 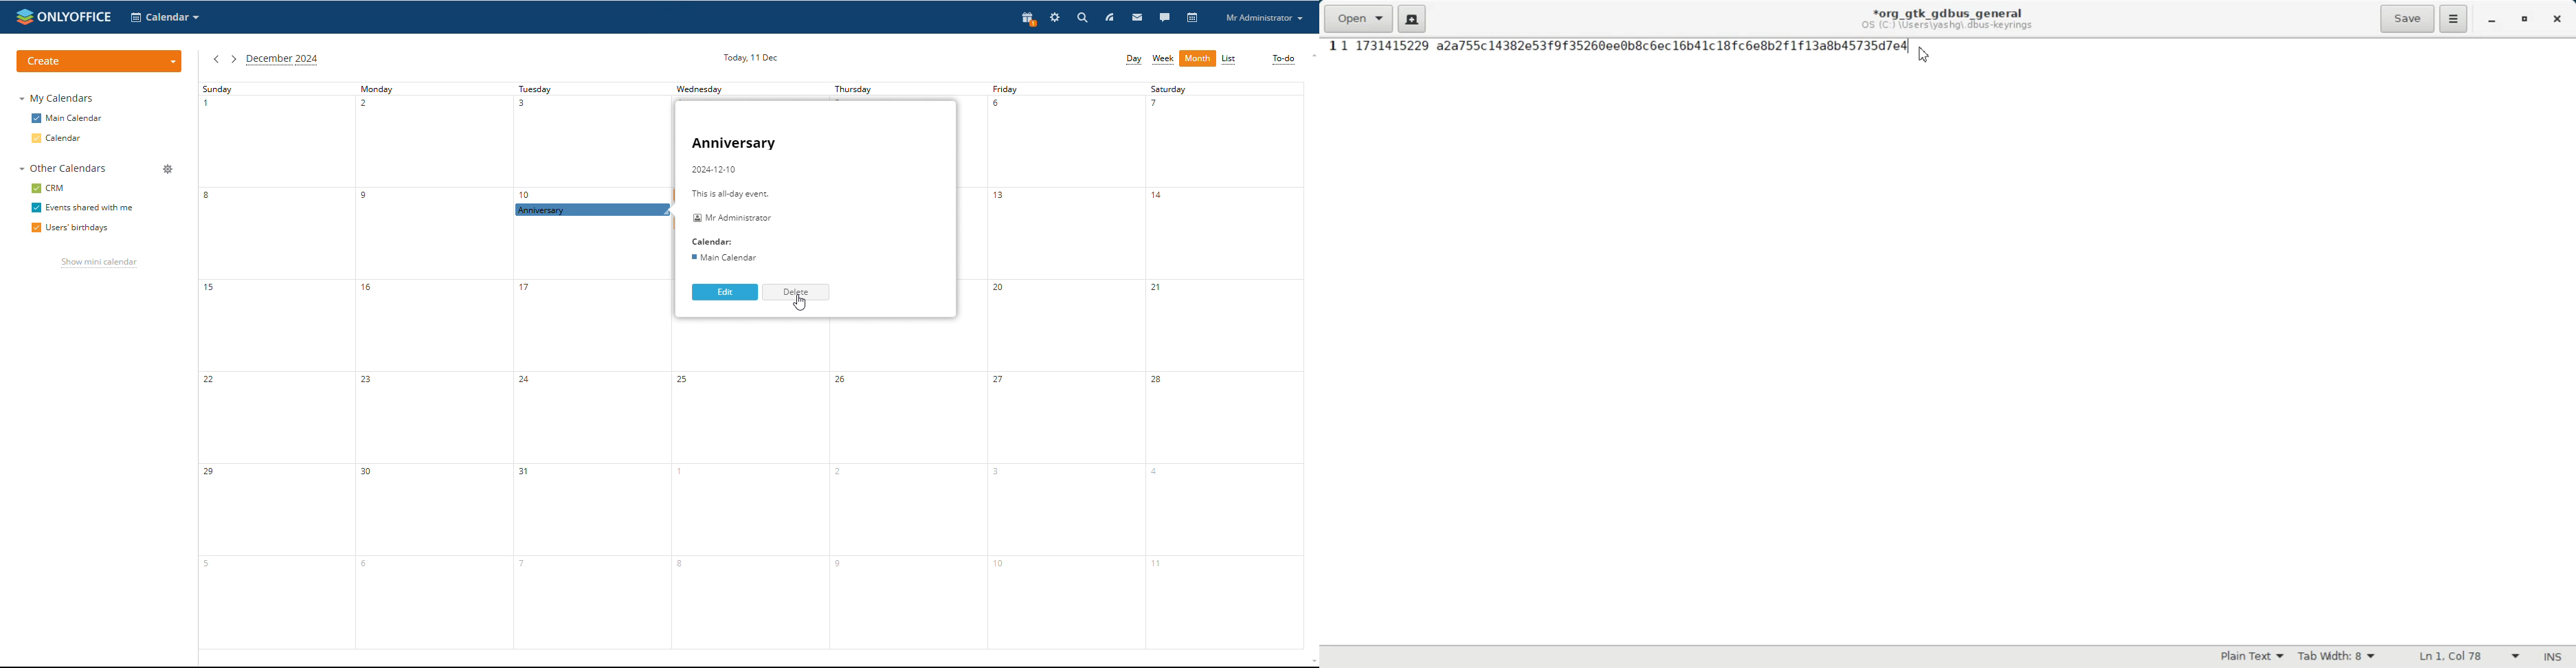 I want to click on wednesday, so click(x=710, y=89).